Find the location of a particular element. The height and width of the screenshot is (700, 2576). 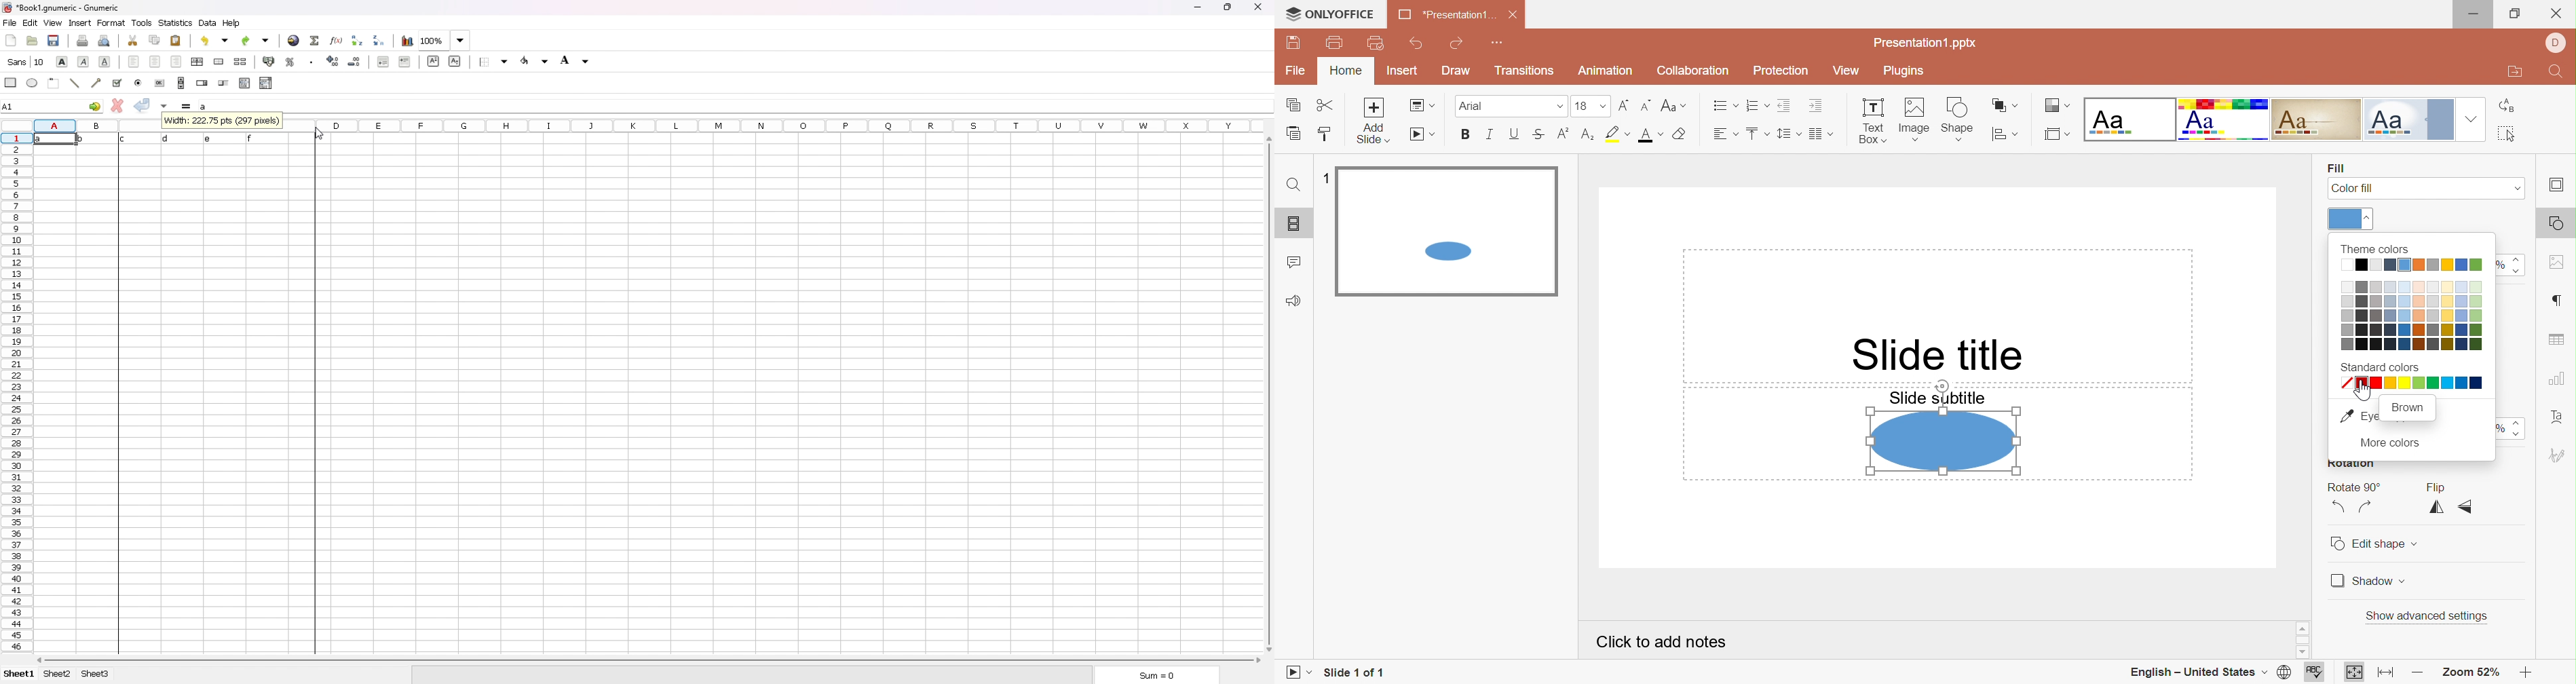

merge cells is located at coordinates (220, 61).